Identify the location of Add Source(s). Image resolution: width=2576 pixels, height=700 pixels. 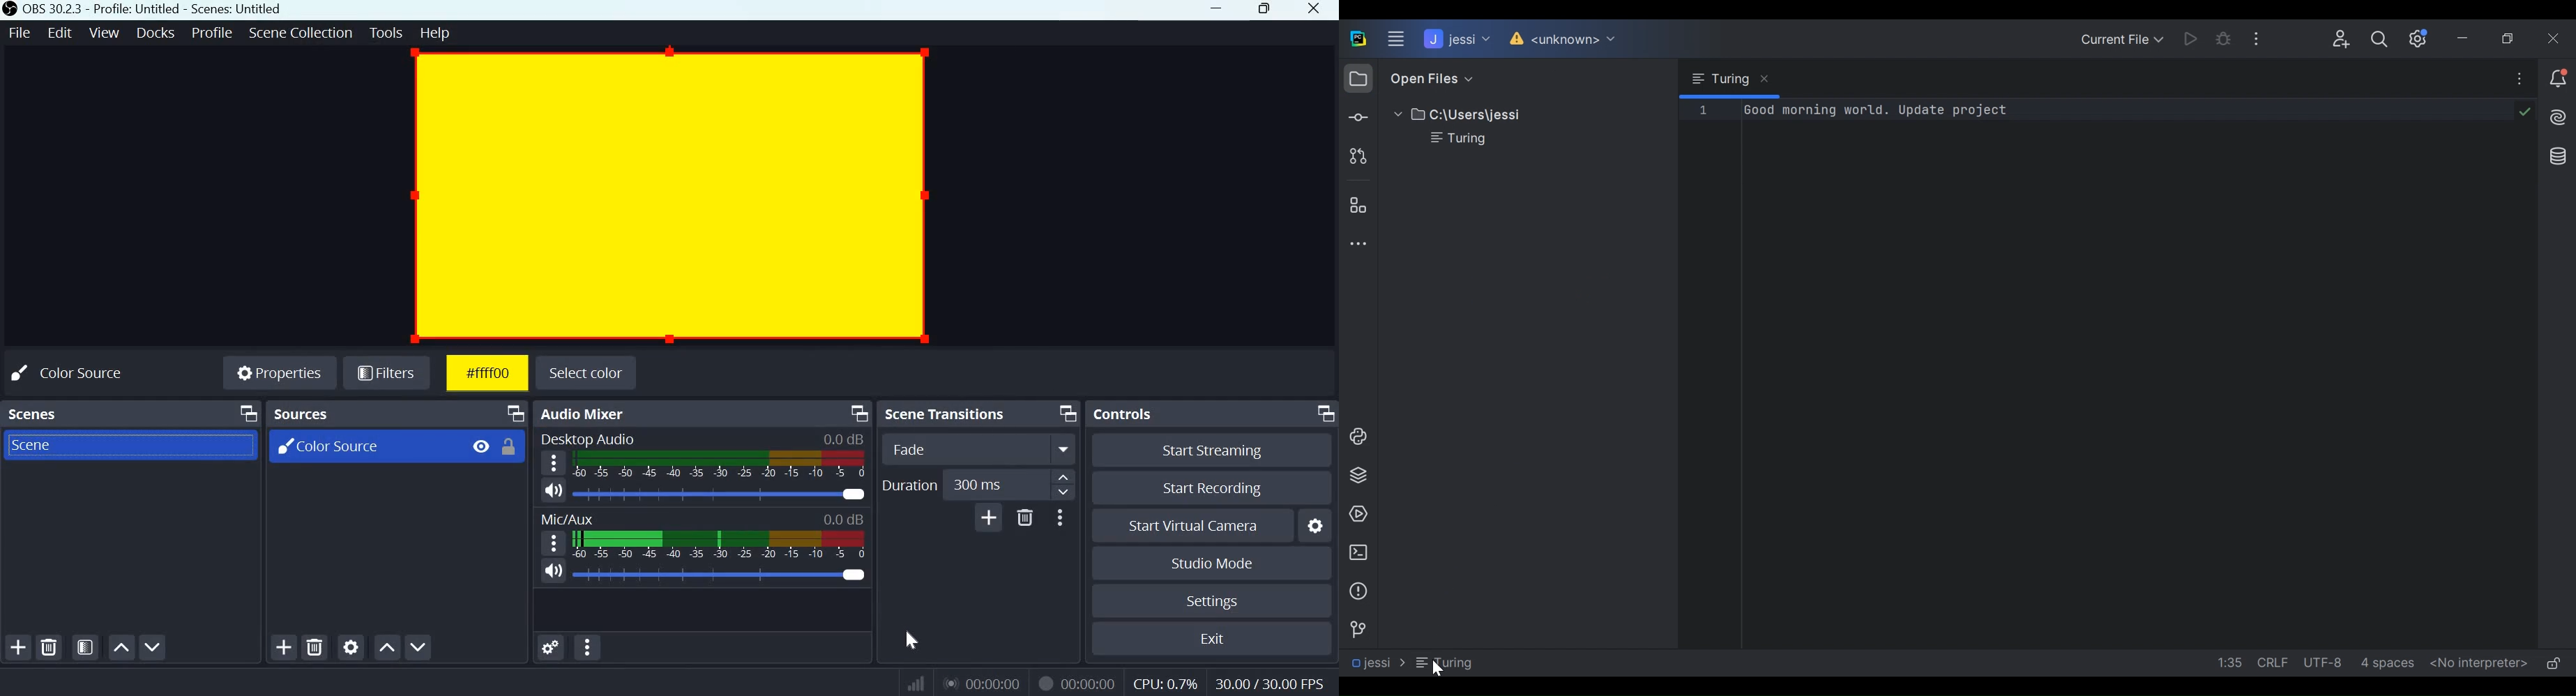
(284, 647).